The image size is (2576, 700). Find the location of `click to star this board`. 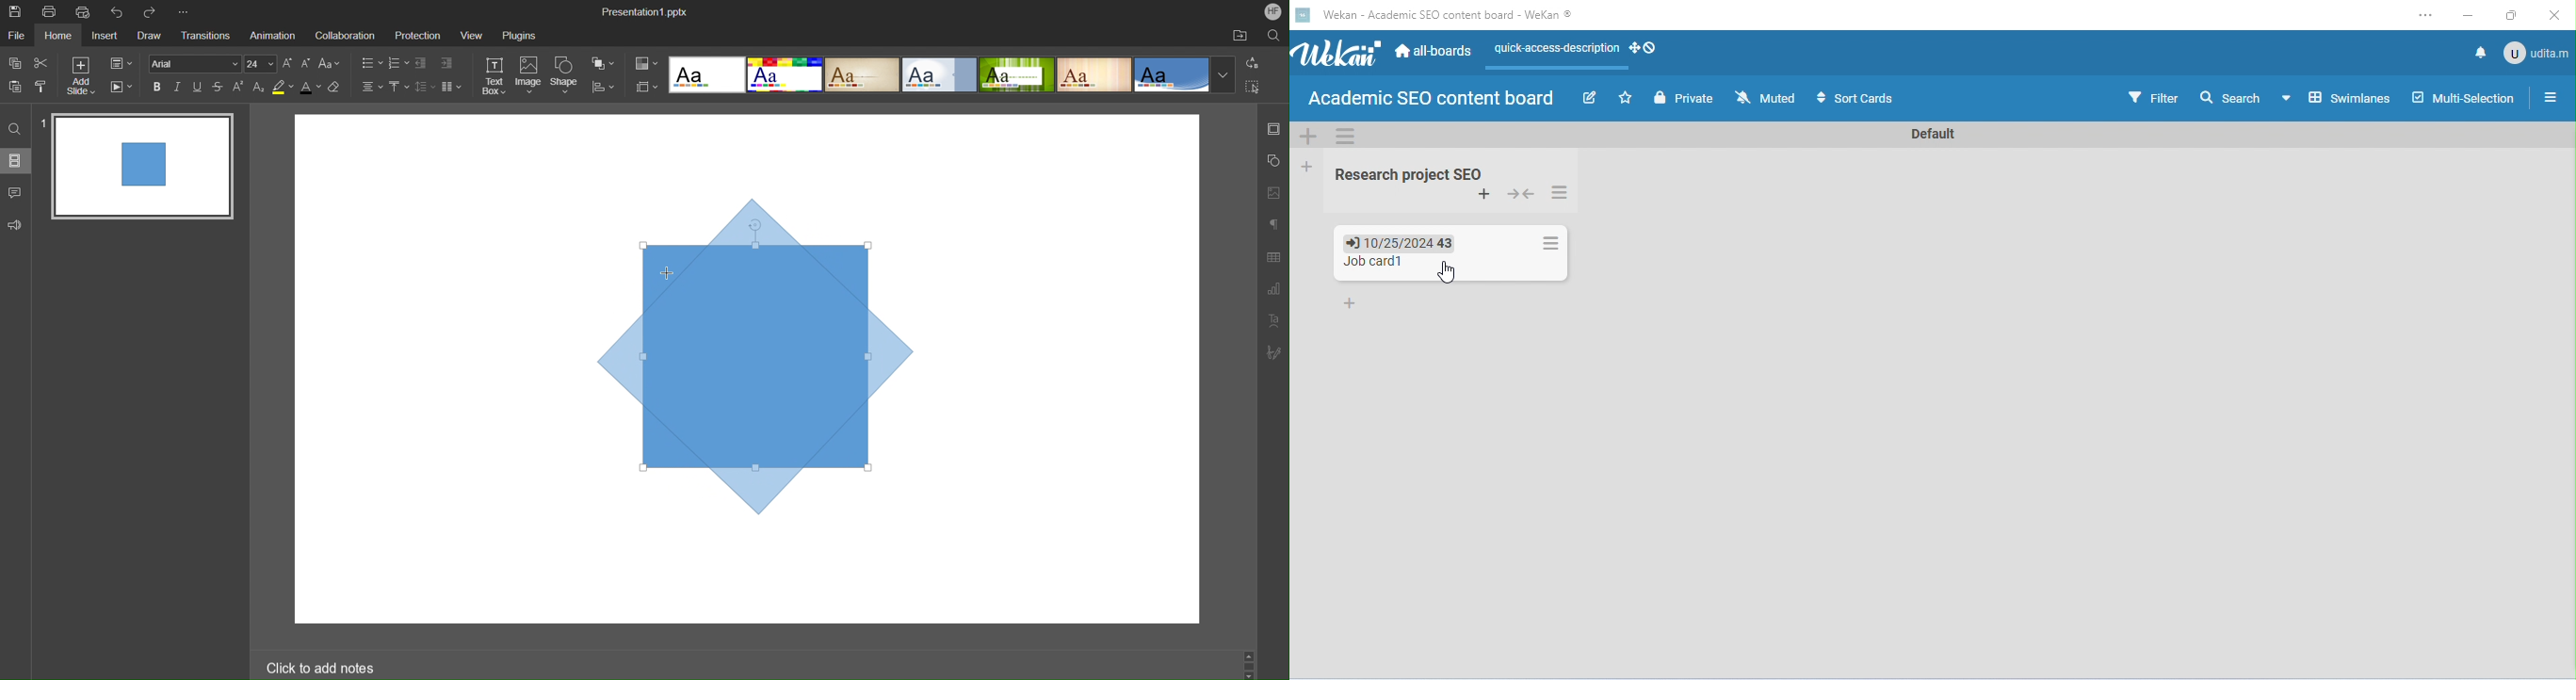

click to star this board is located at coordinates (1625, 98).